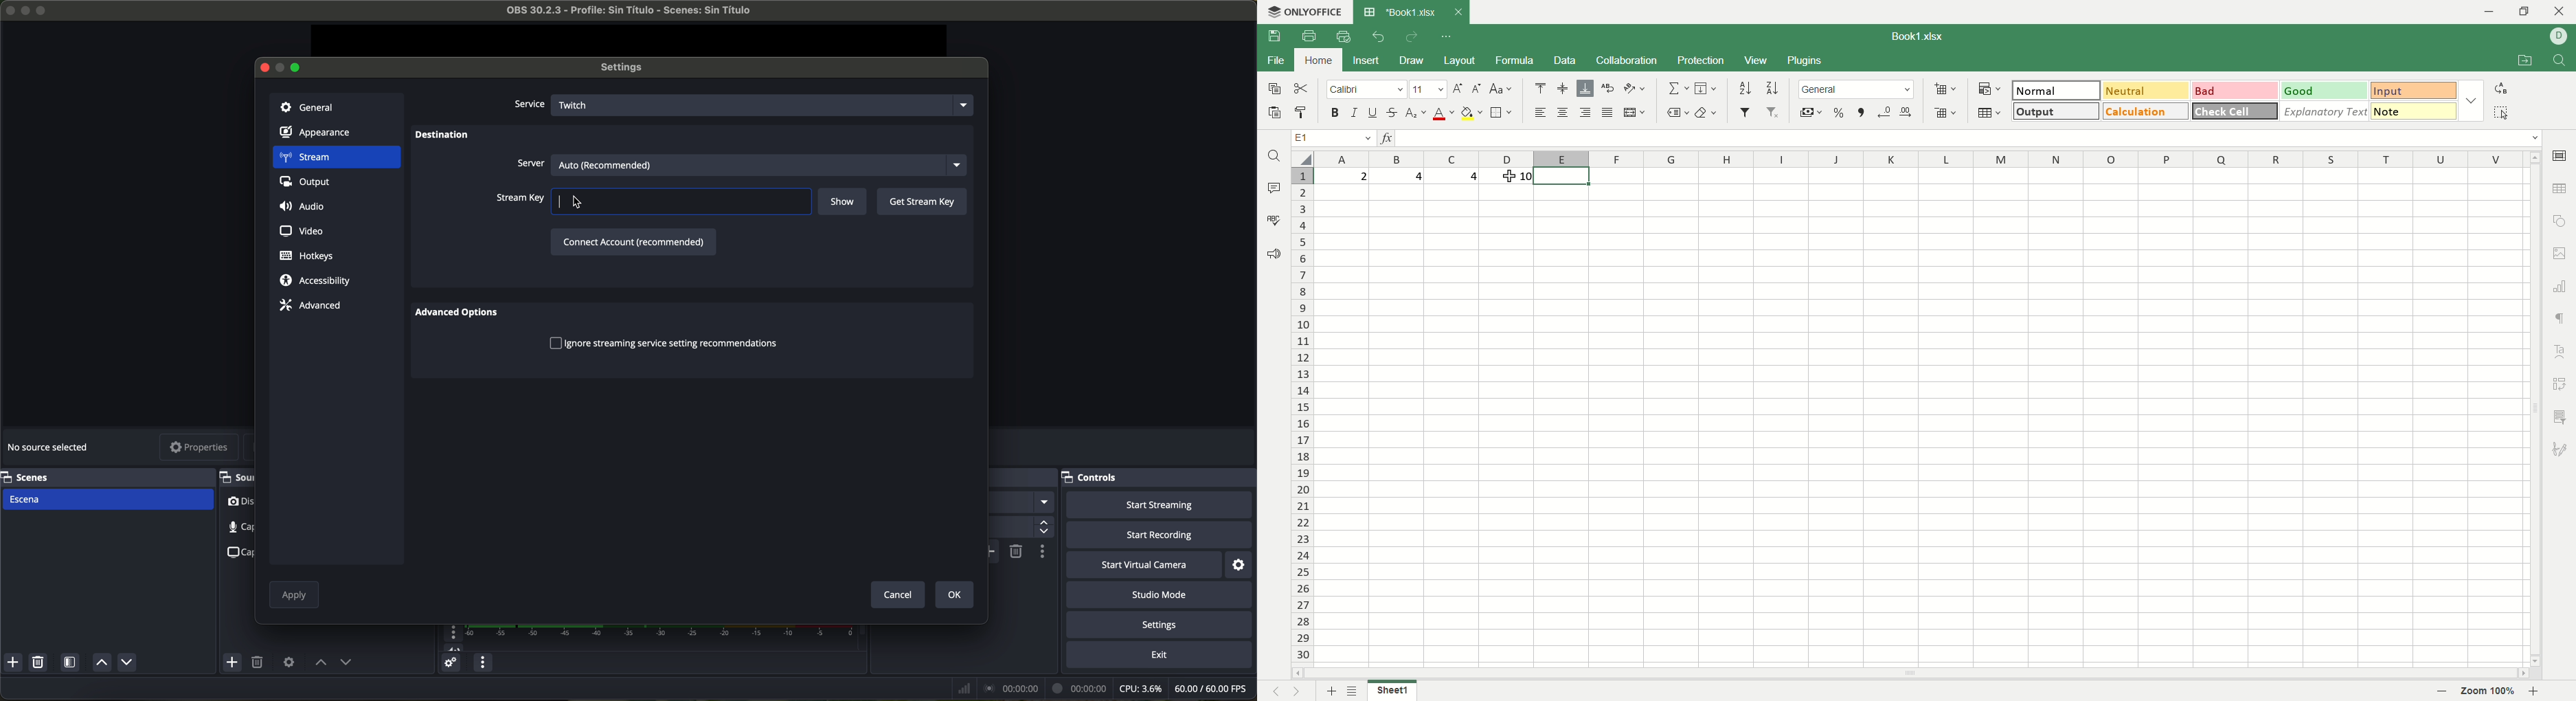  I want to click on data, so click(1102, 689).